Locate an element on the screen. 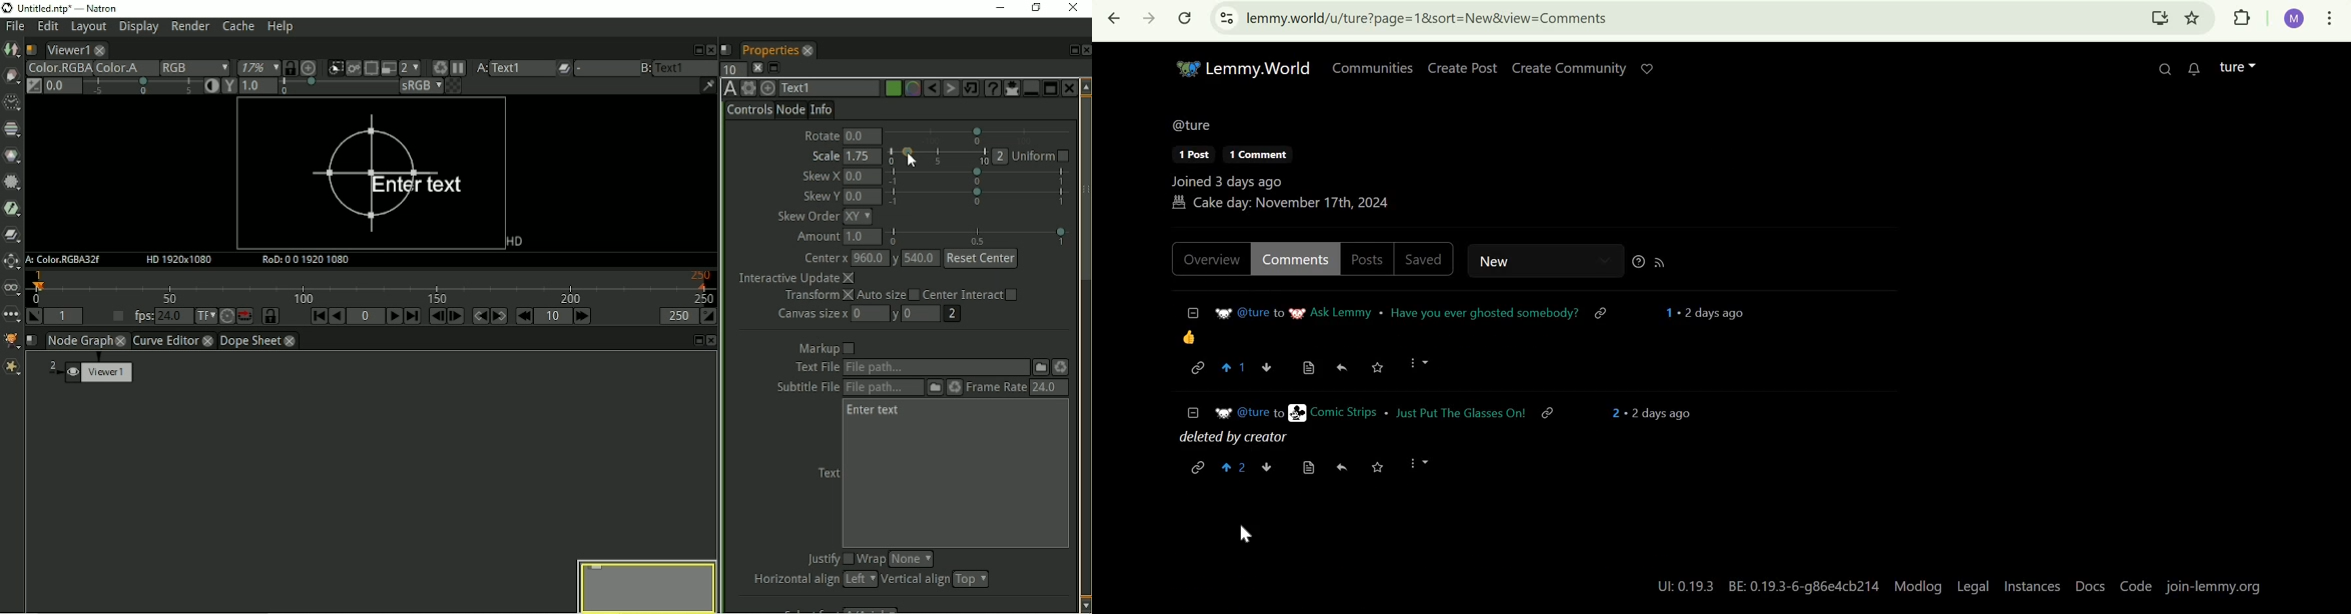  New is located at coordinates (1528, 260).